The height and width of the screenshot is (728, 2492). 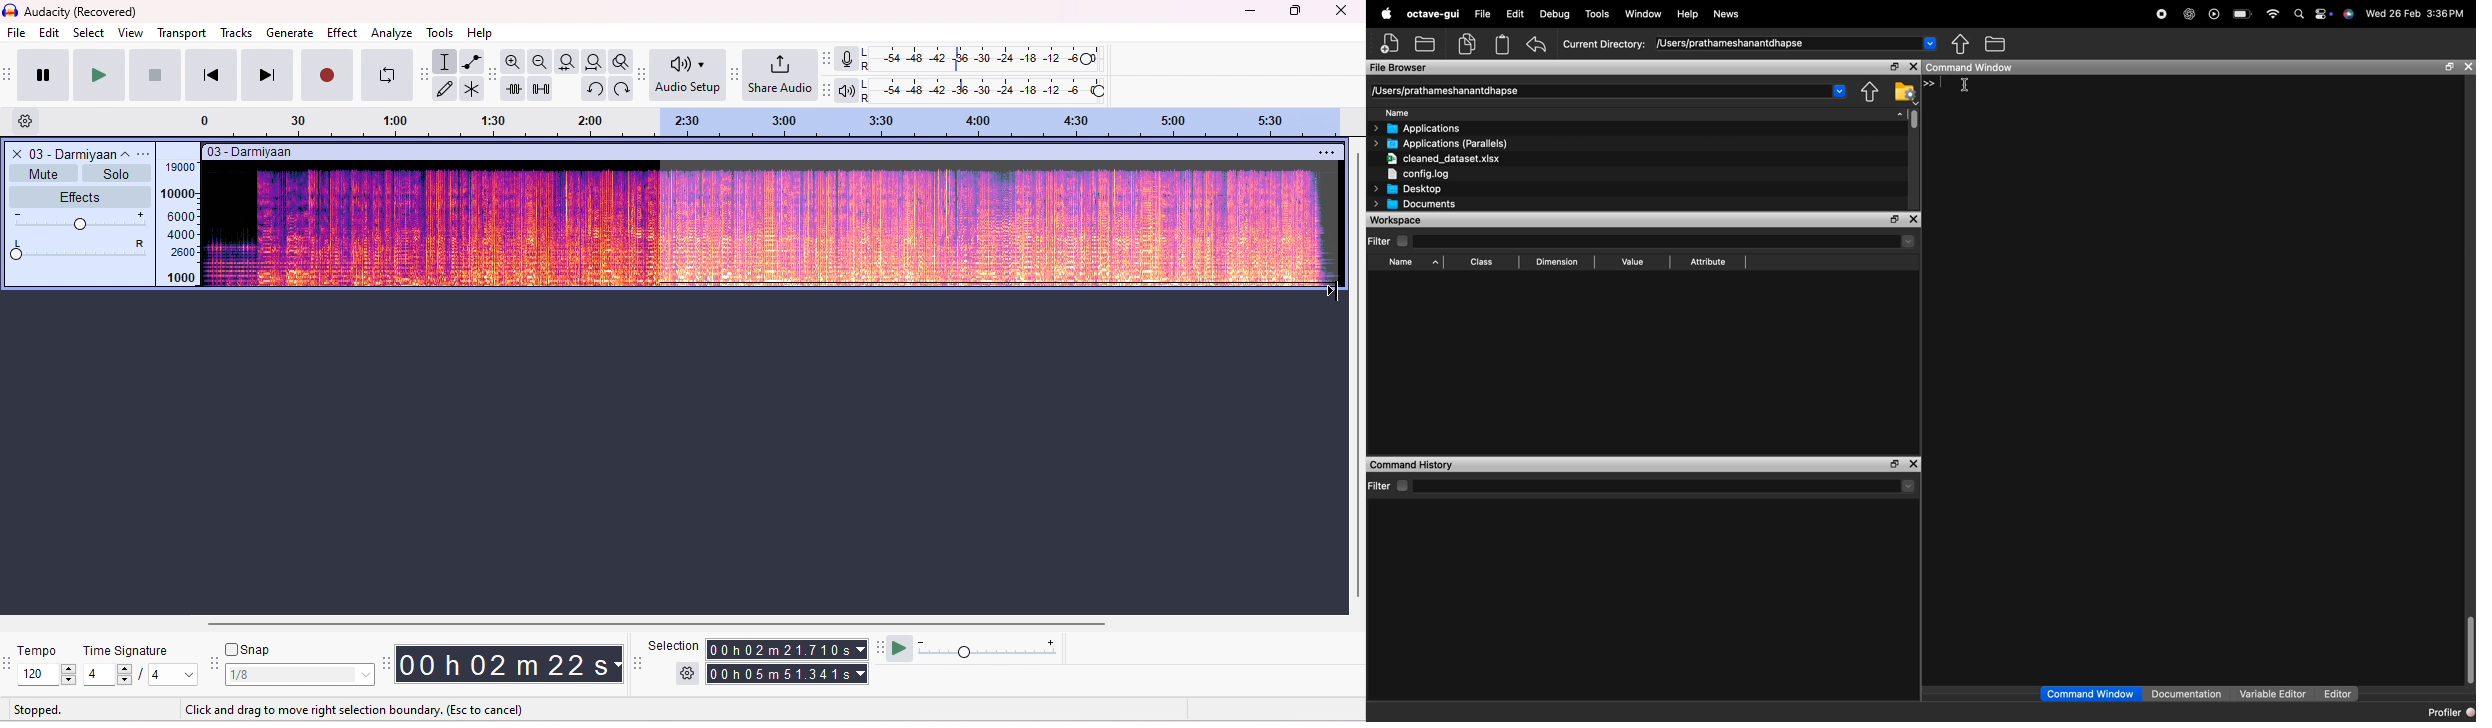 What do you see at coordinates (482, 34) in the screenshot?
I see `help` at bounding box center [482, 34].